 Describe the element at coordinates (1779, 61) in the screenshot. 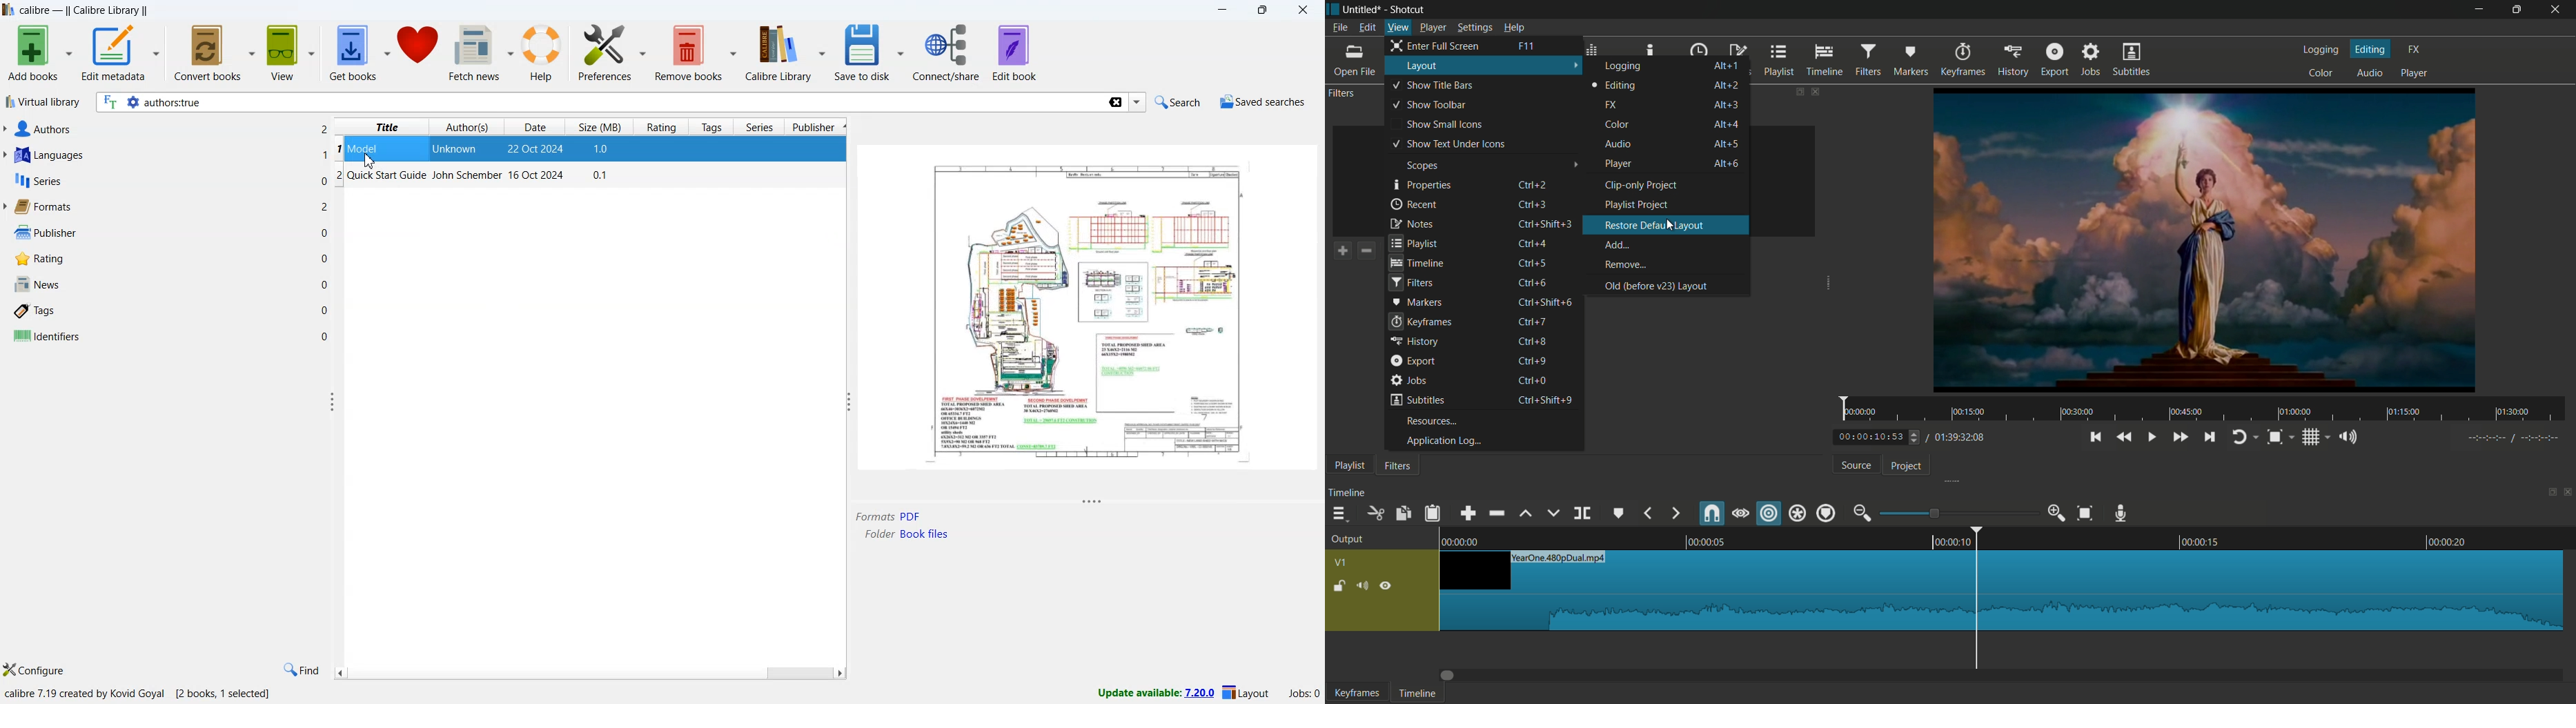

I see `playlist` at that location.